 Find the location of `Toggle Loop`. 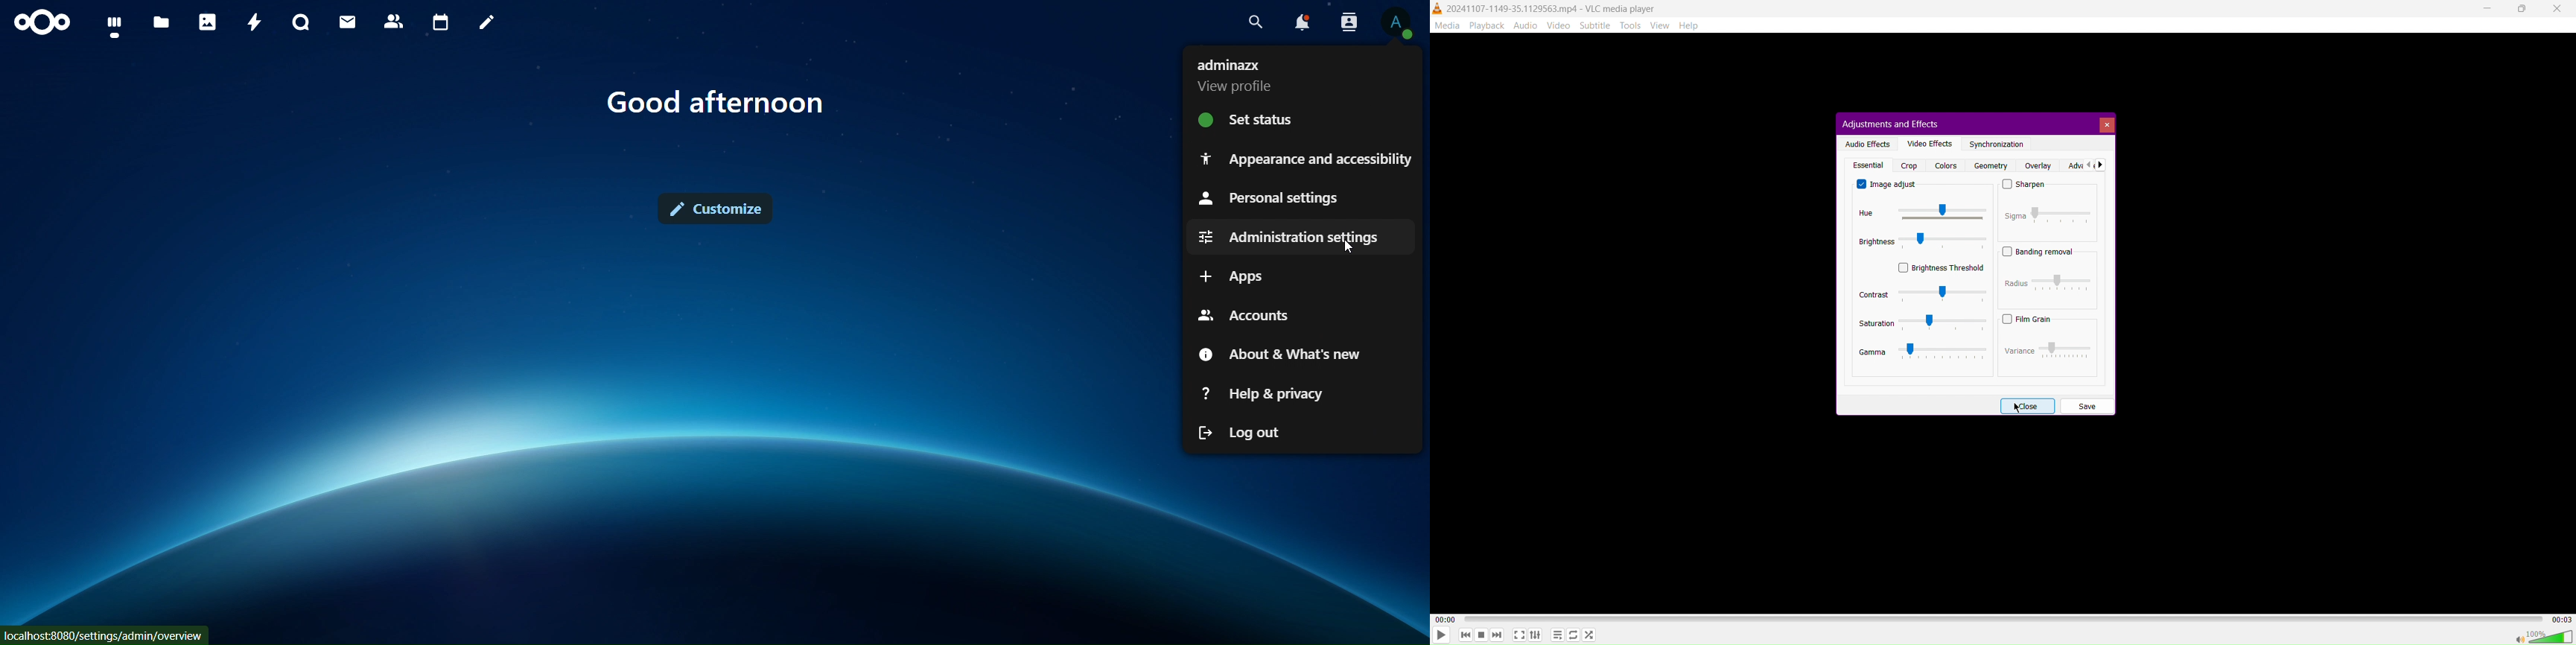

Toggle Loop is located at coordinates (1573, 635).